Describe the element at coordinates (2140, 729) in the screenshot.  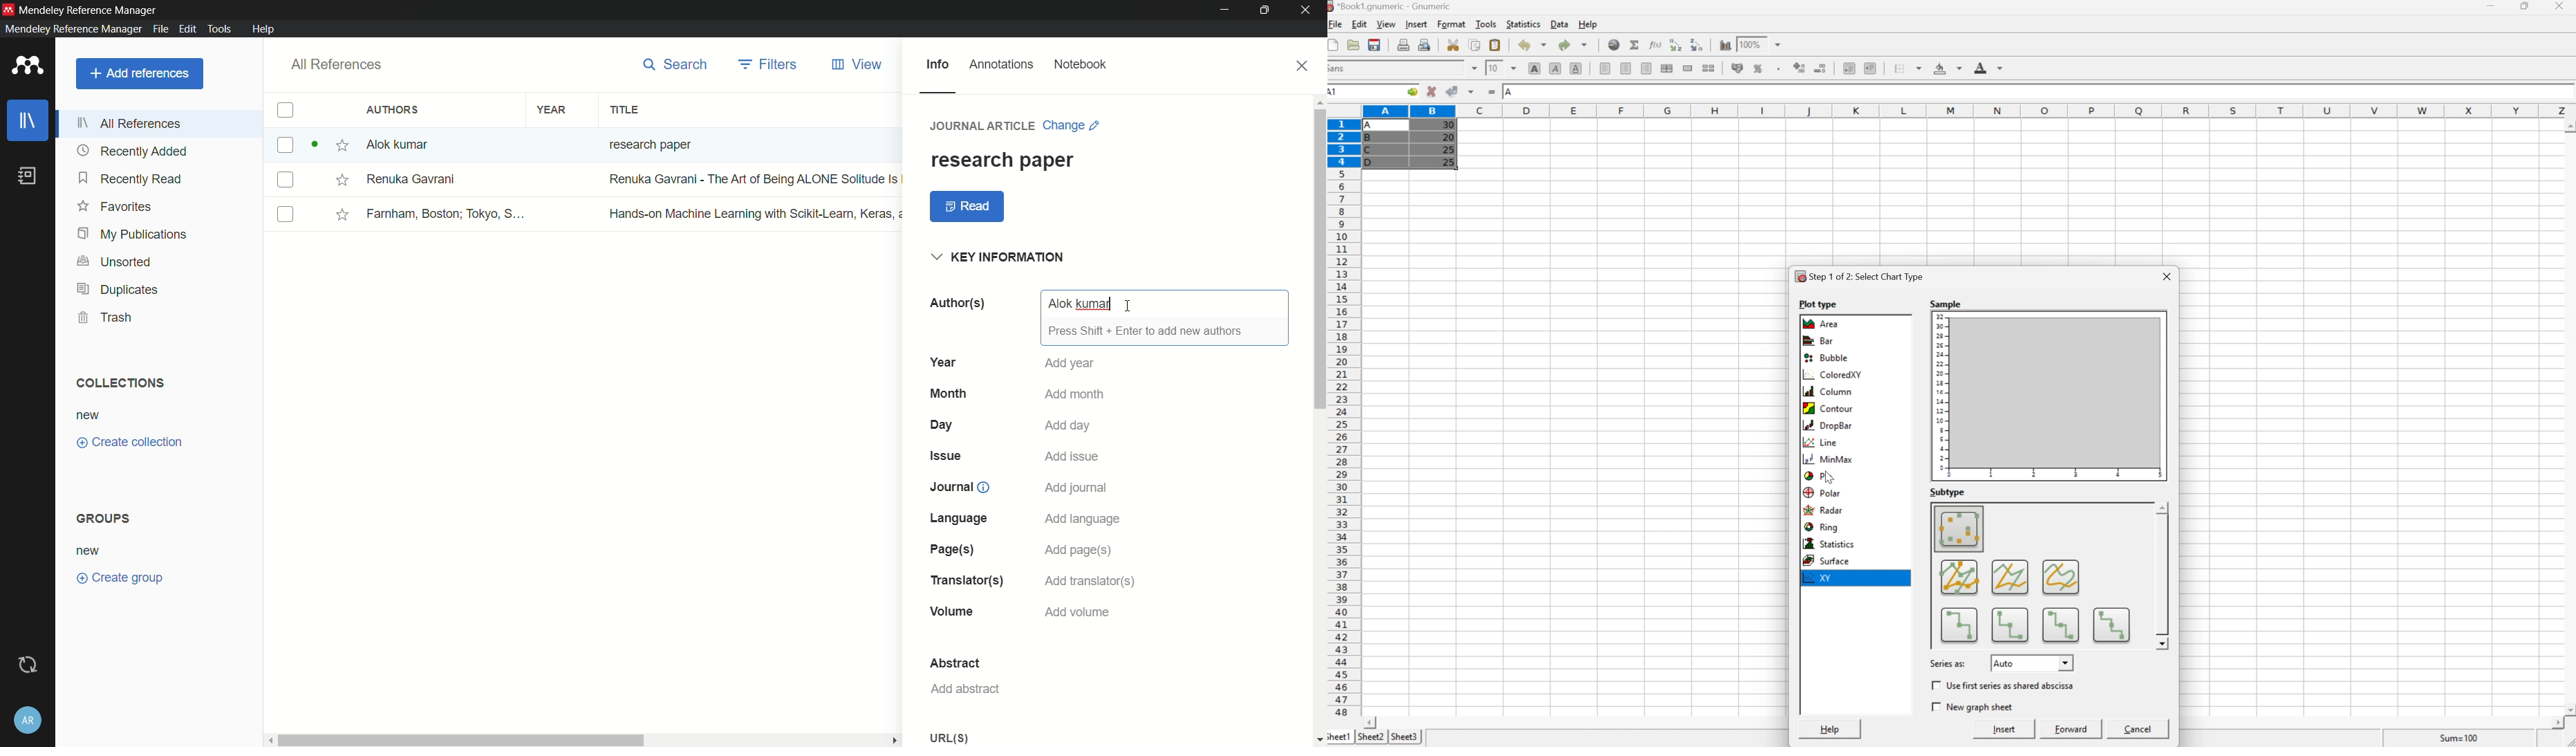
I see `Cancel` at that location.